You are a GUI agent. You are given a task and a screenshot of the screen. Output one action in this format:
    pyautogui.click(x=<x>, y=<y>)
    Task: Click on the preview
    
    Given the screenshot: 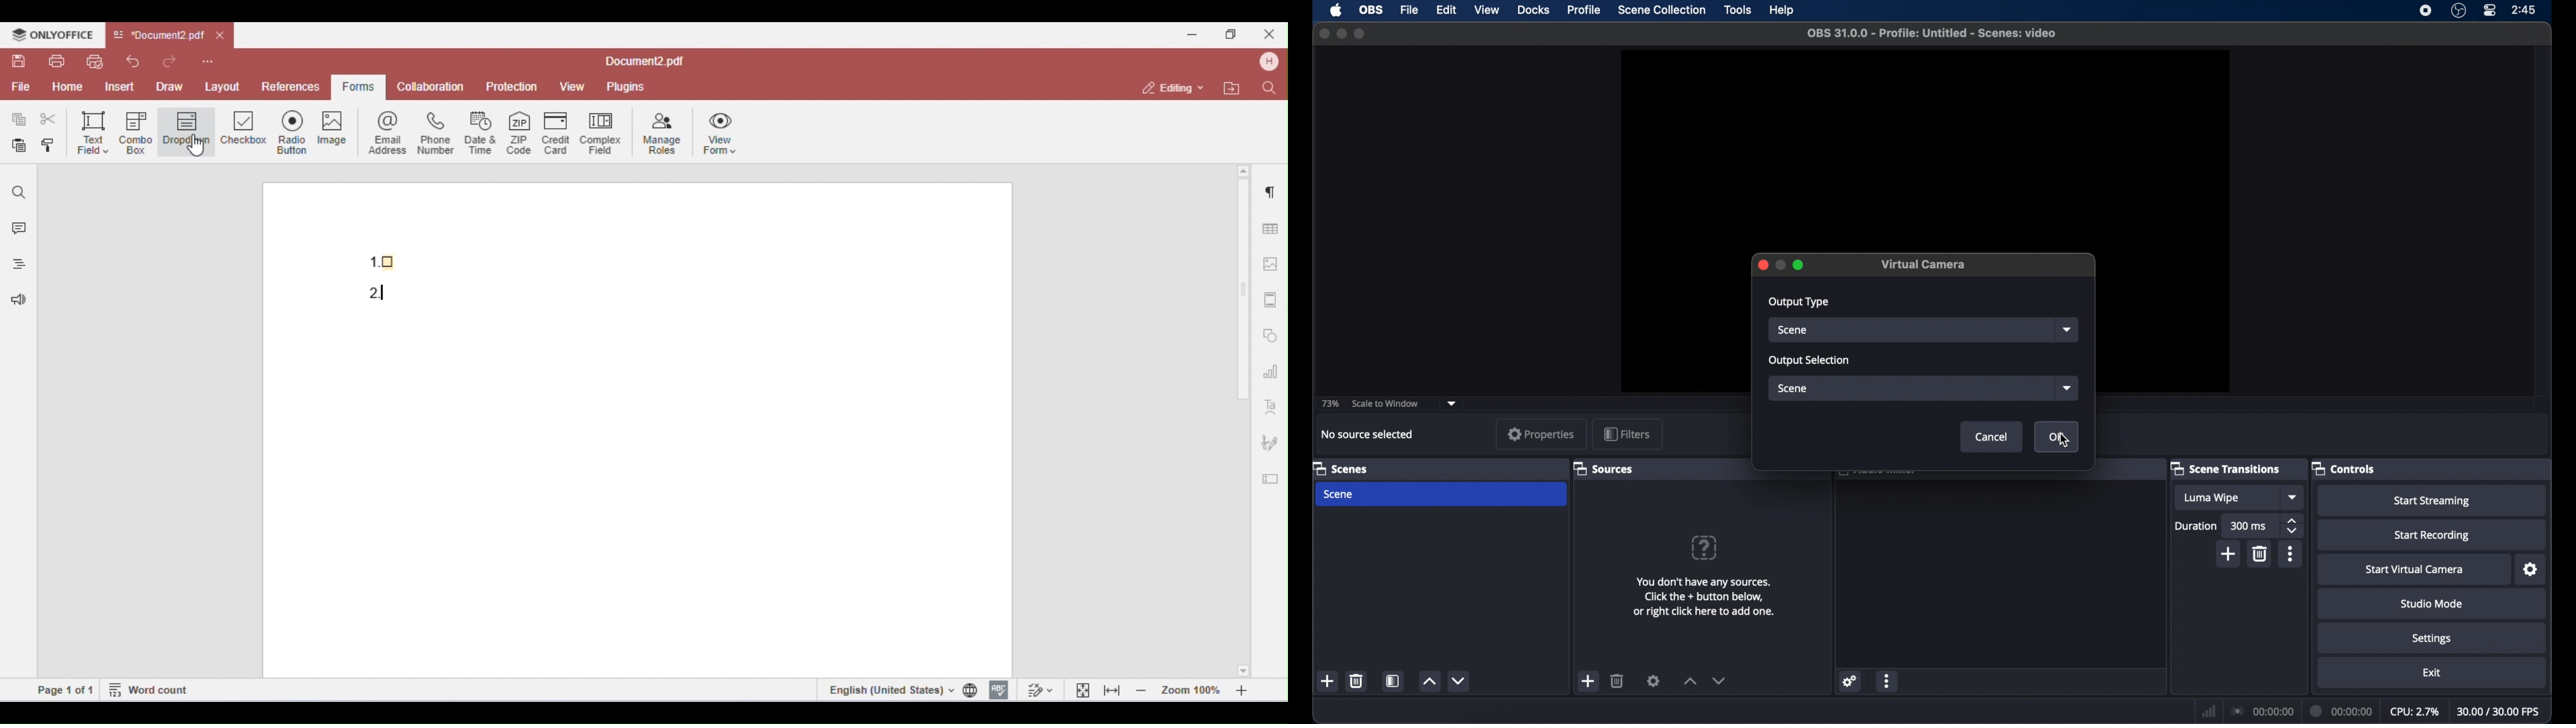 What is the action you would take?
    pyautogui.click(x=1925, y=147)
    